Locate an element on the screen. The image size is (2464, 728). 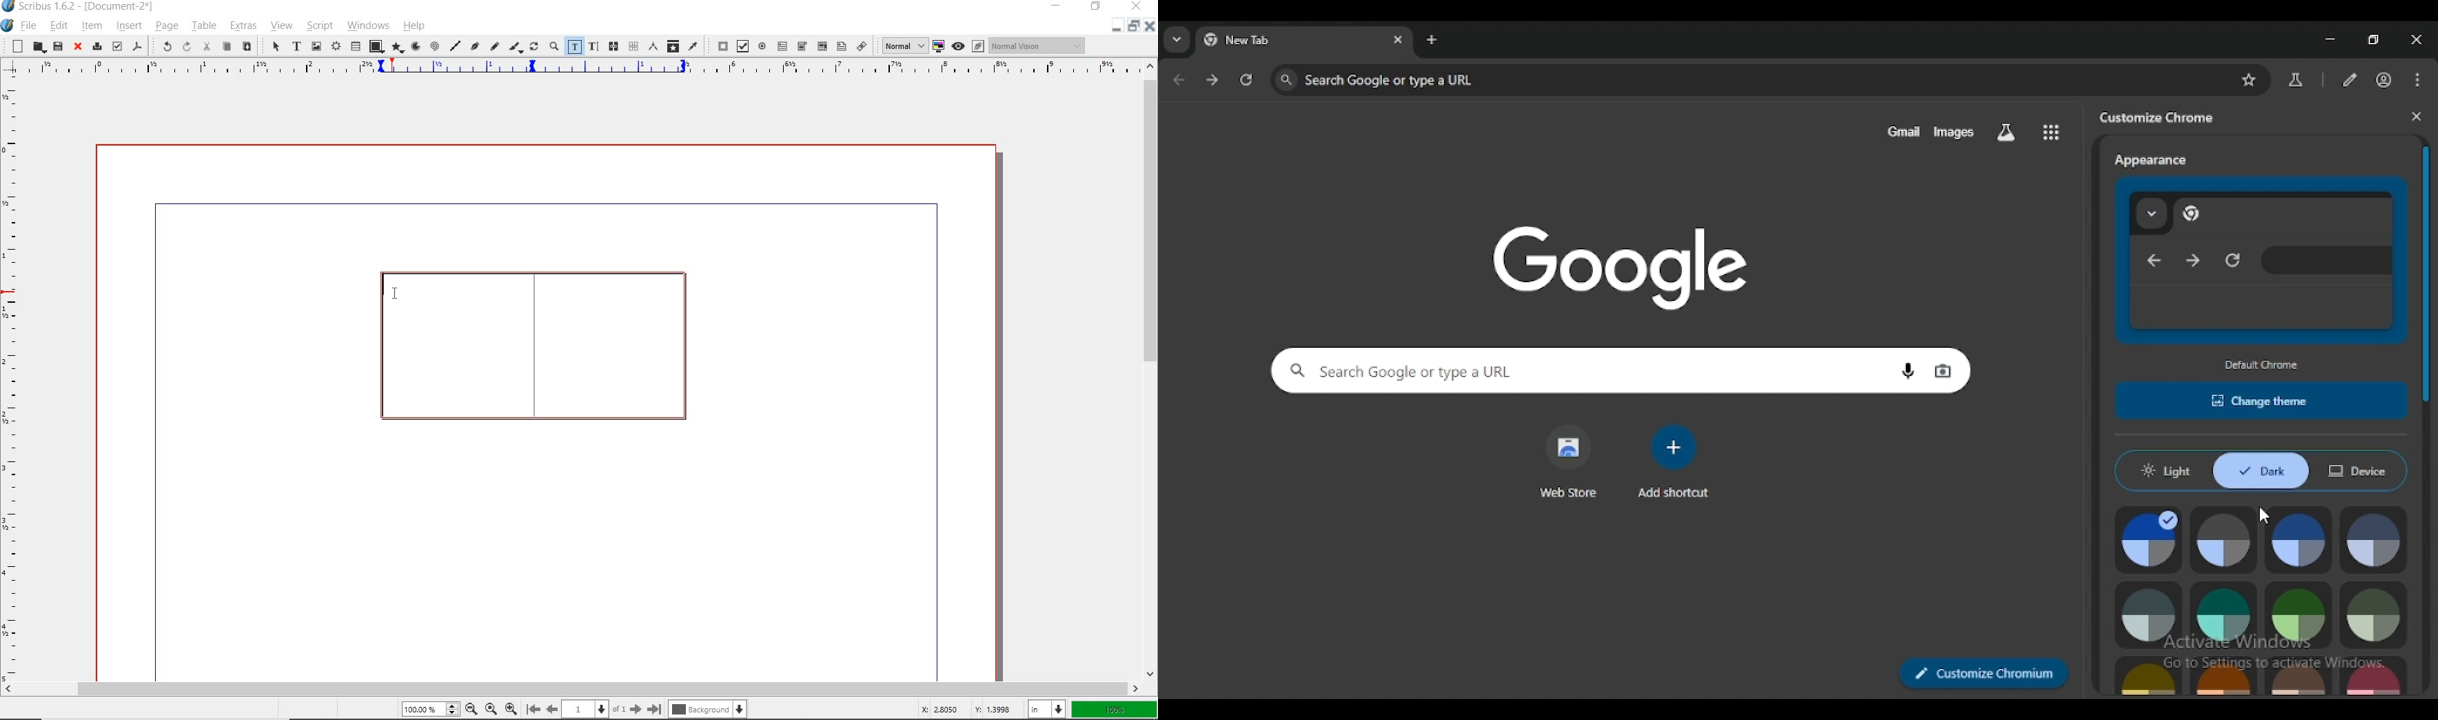
save is located at coordinates (57, 48).